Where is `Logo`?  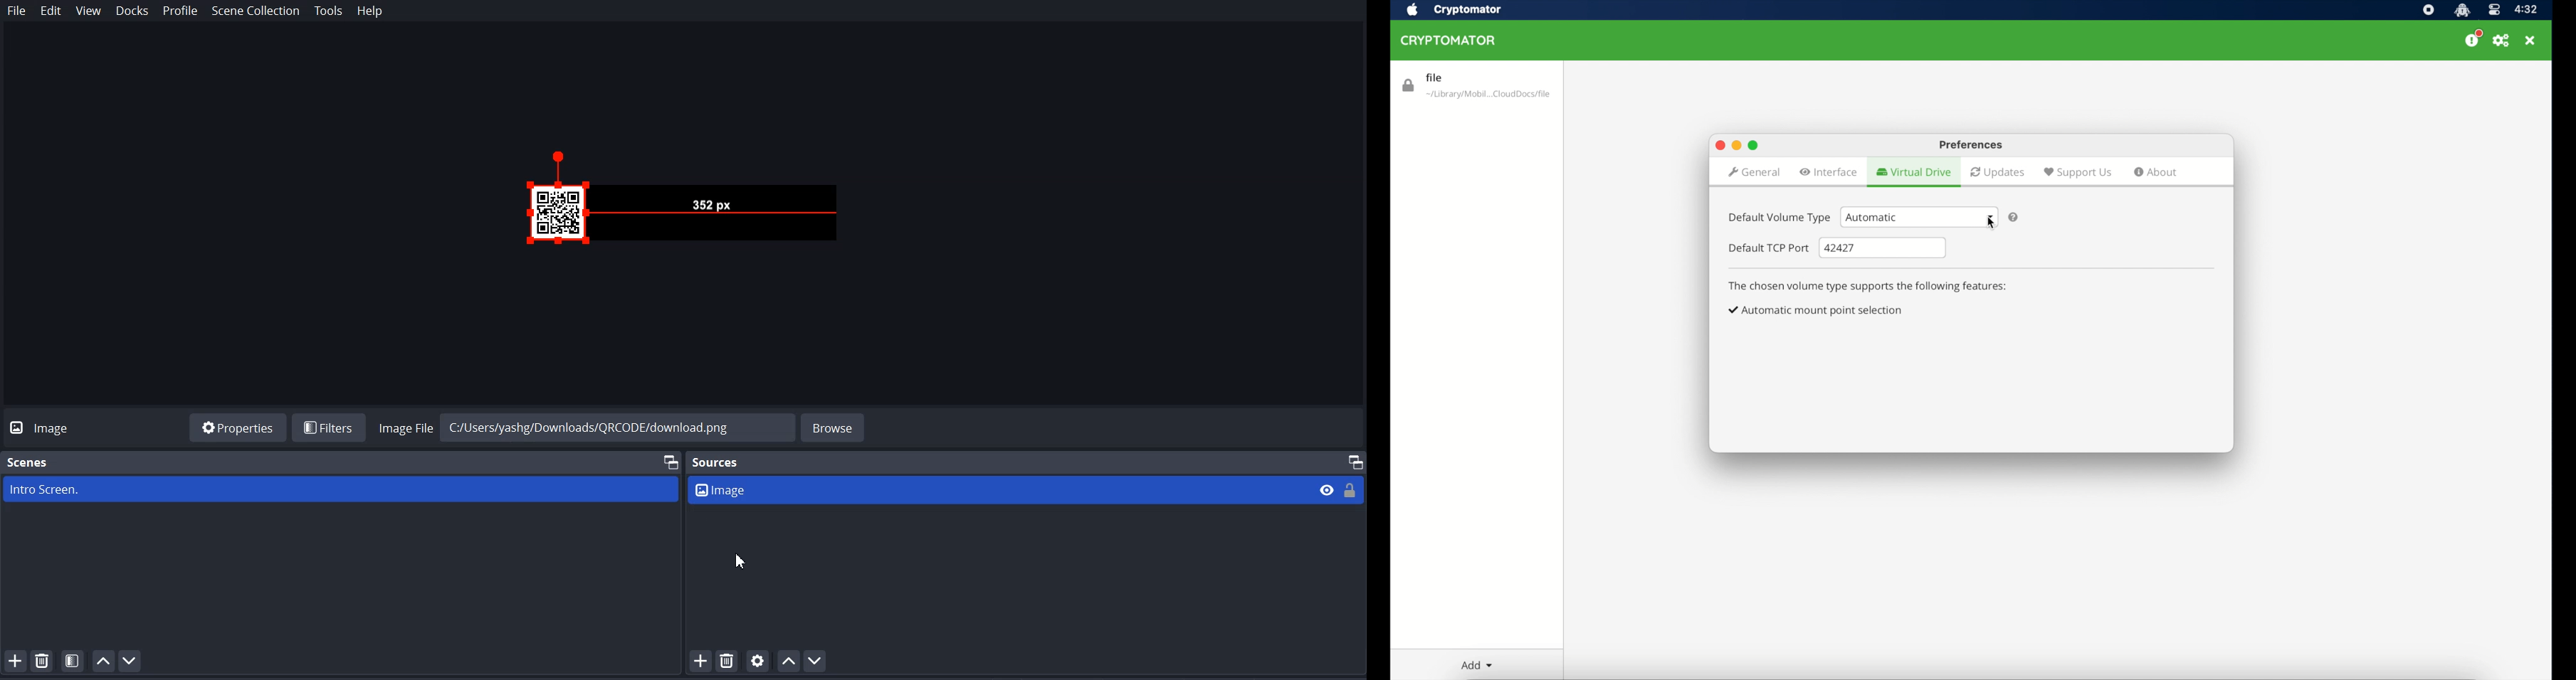 Logo is located at coordinates (45, 427).